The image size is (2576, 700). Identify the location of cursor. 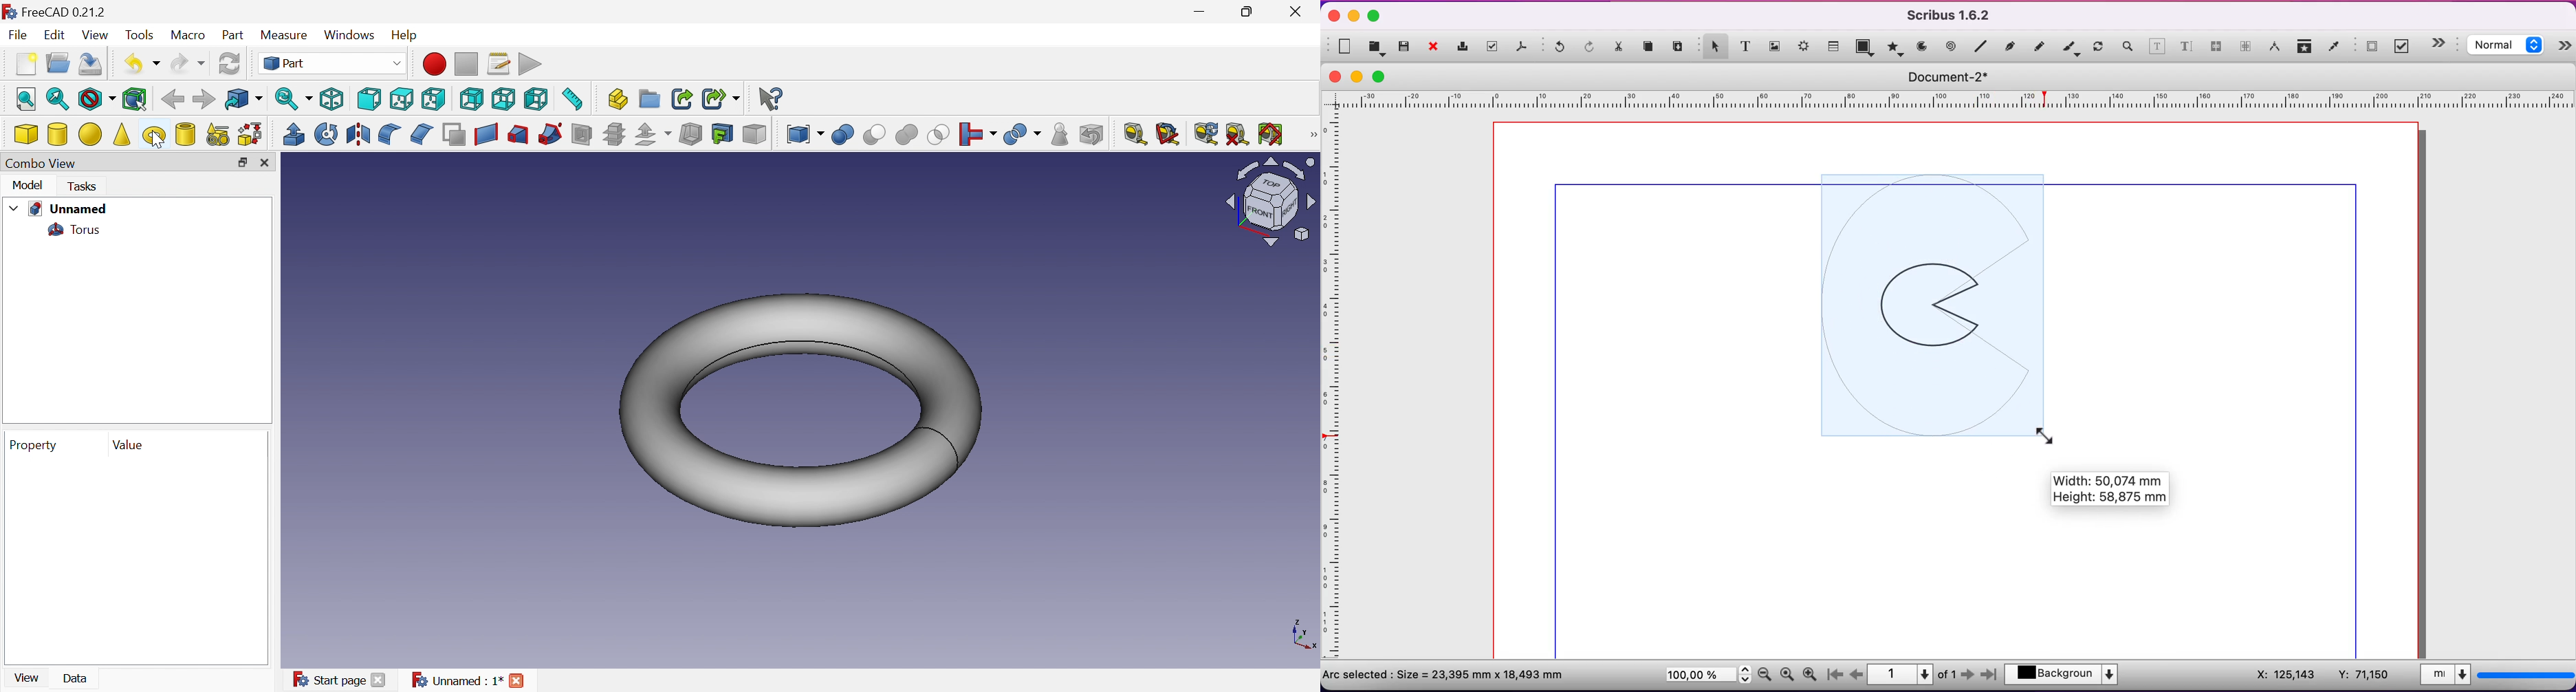
(2048, 433).